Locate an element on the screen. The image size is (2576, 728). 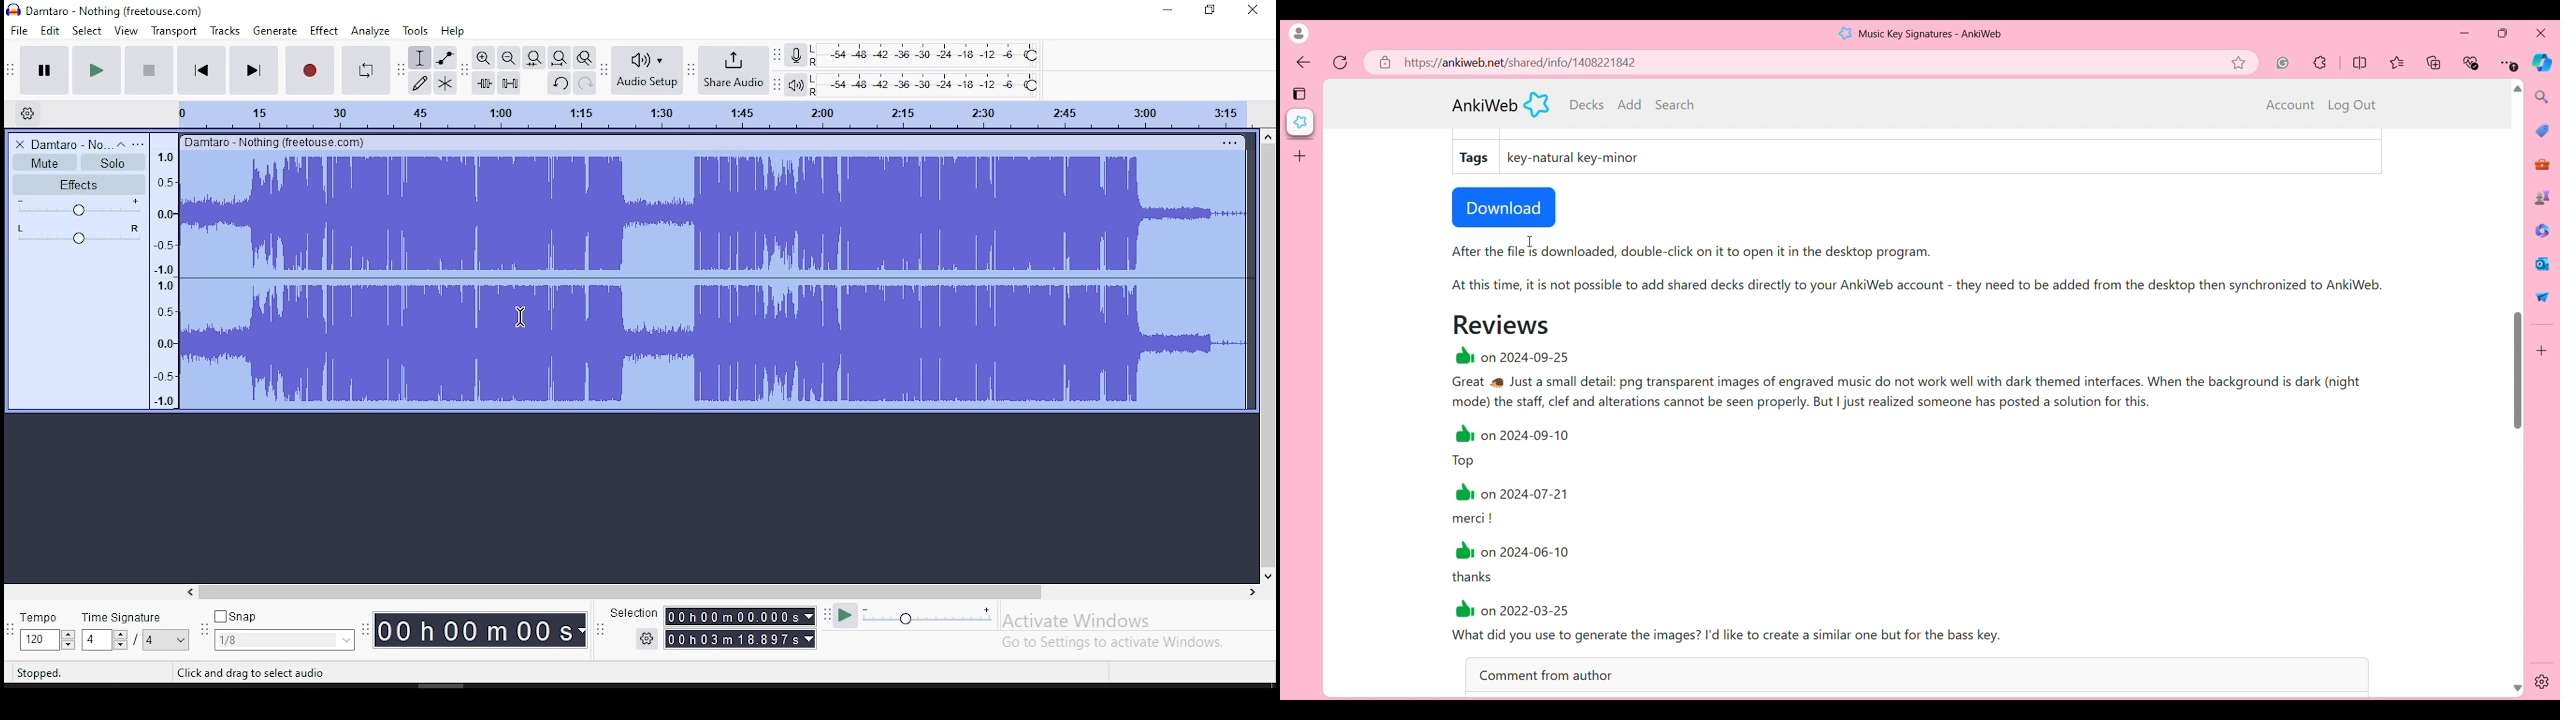
Favorites is located at coordinates (2398, 63).